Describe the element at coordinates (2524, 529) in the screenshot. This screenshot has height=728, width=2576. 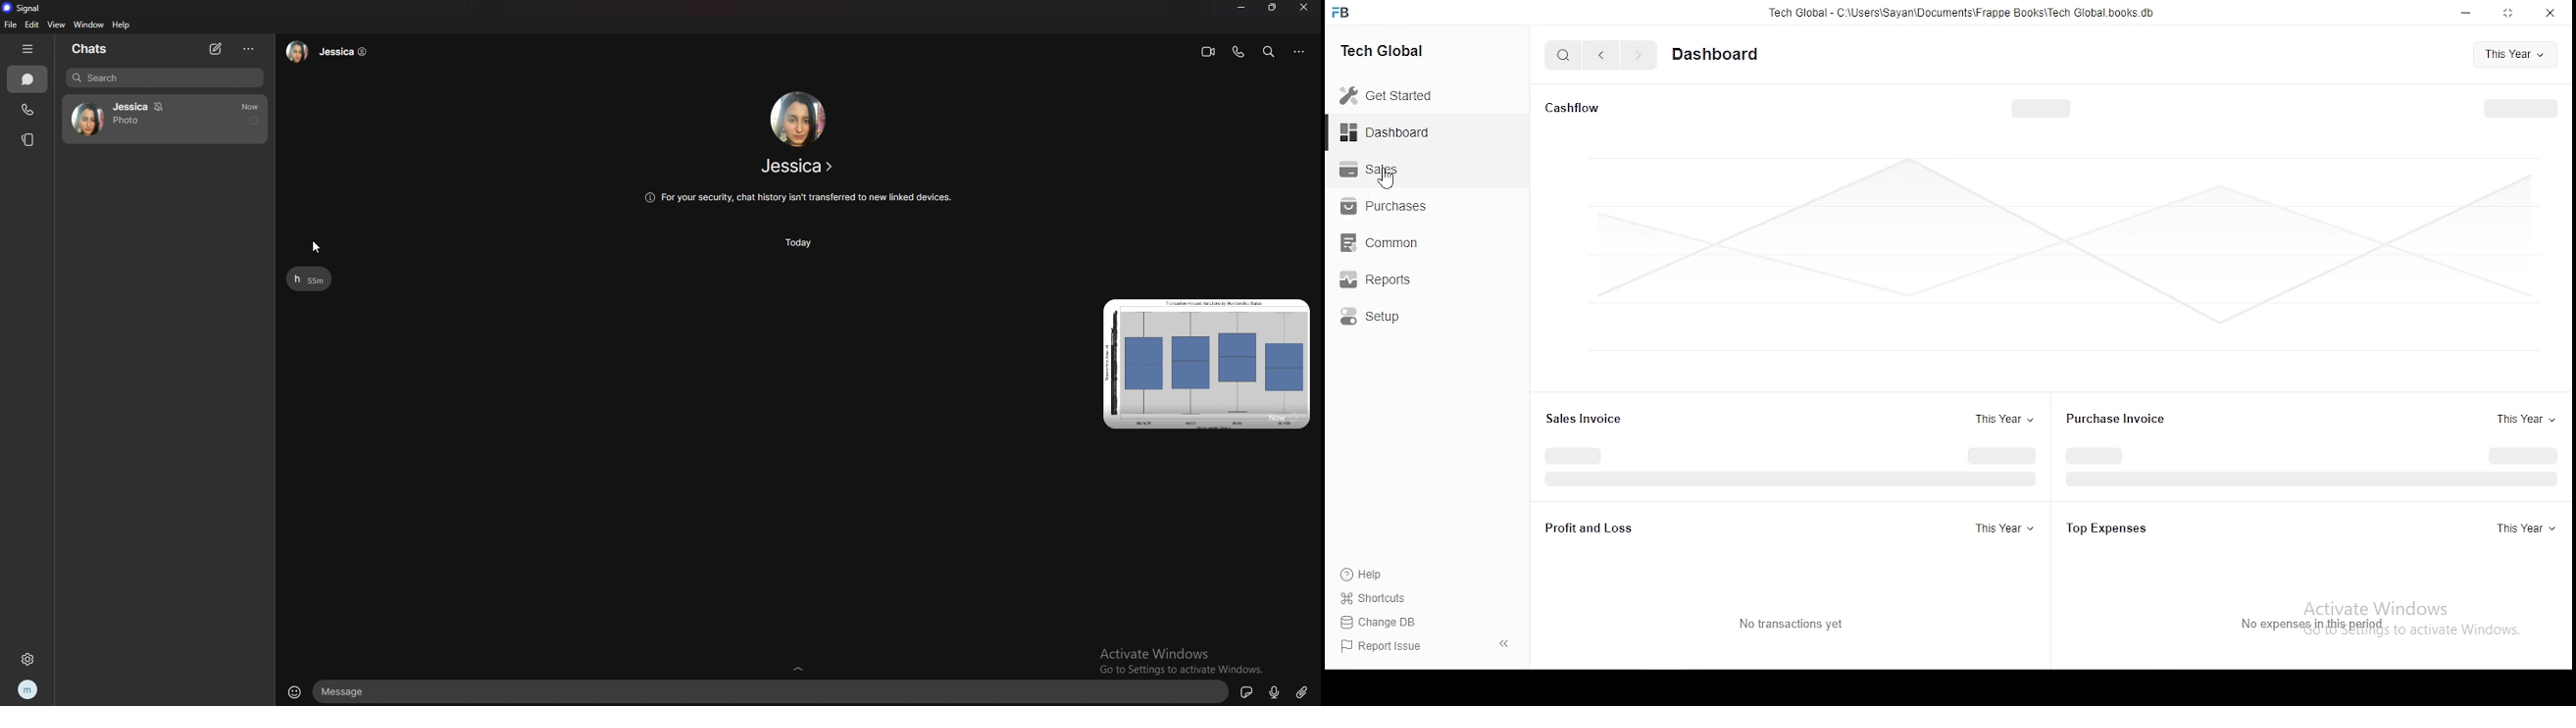
I see `this year` at that location.